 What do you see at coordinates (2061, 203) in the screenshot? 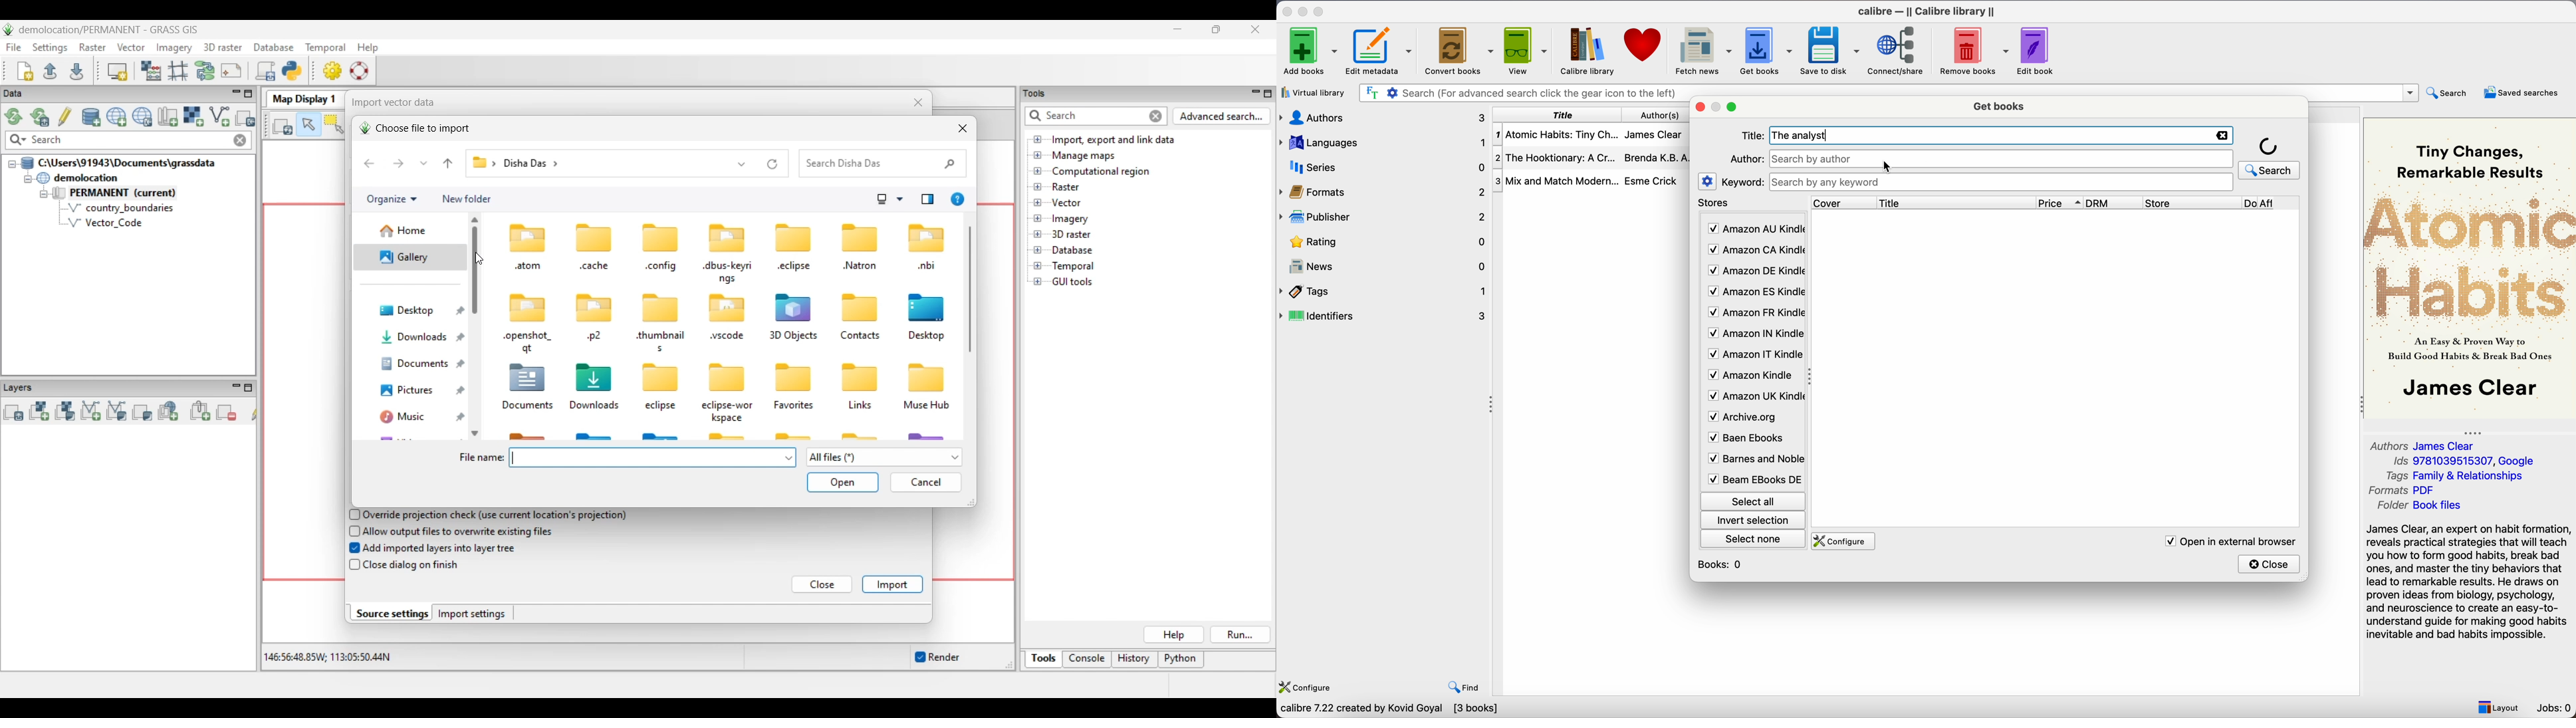
I see `price` at bounding box center [2061, 203].